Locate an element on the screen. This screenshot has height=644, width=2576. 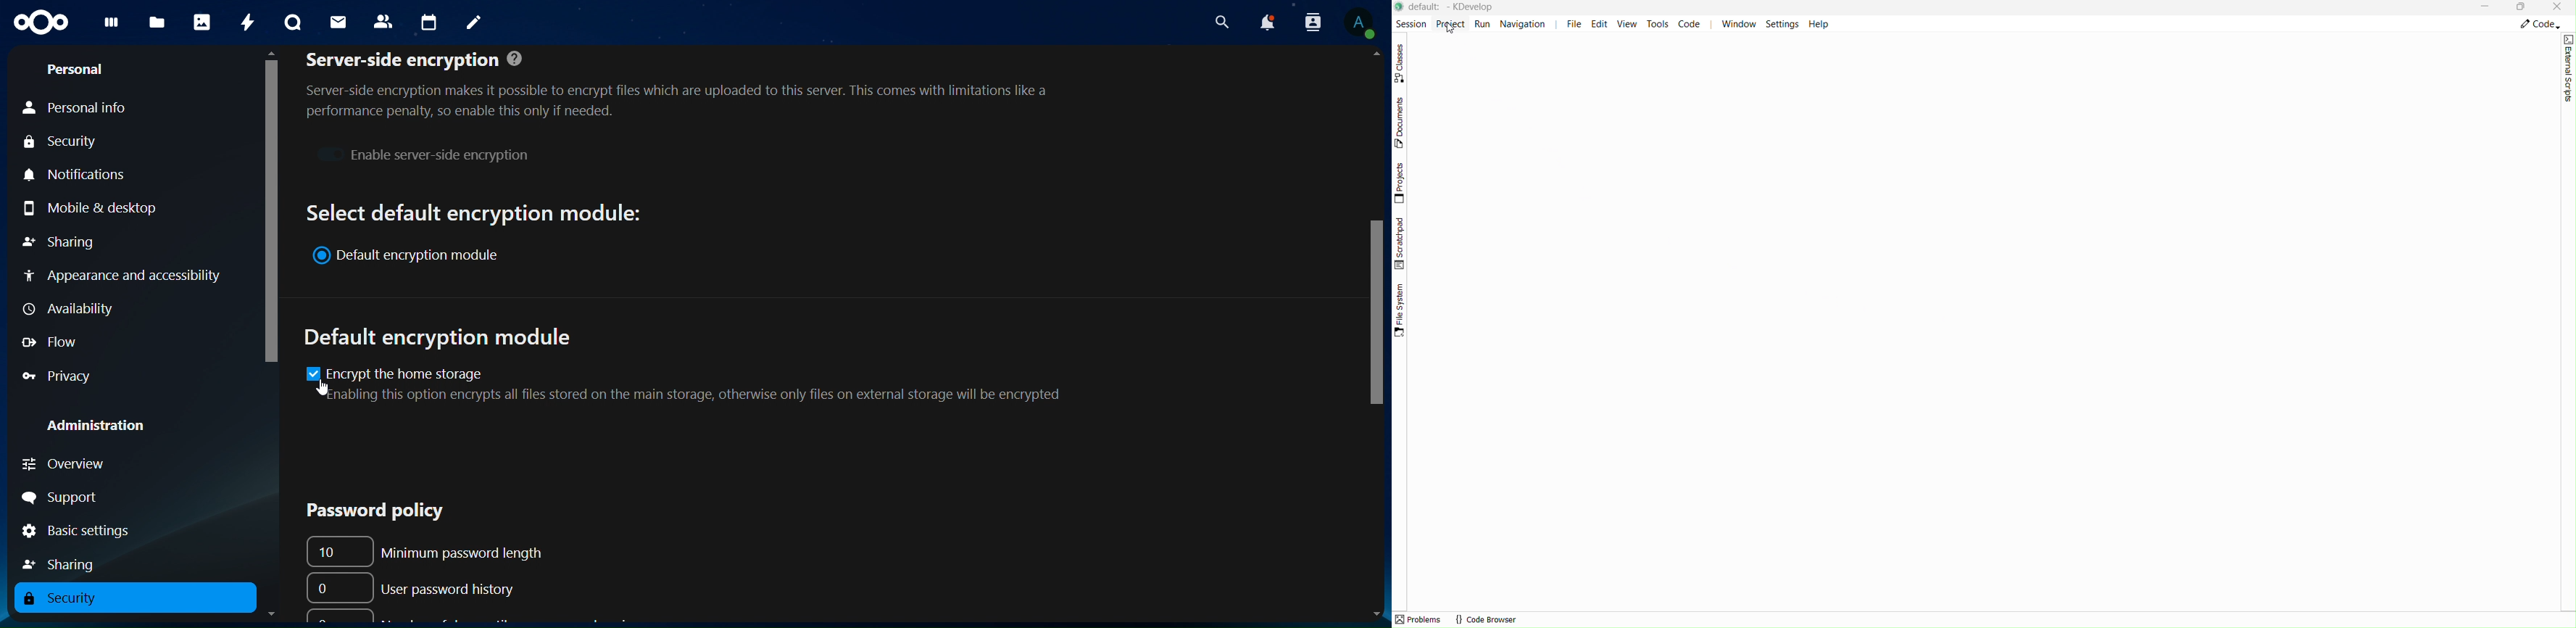
contact is located at coordinates (383, 20).